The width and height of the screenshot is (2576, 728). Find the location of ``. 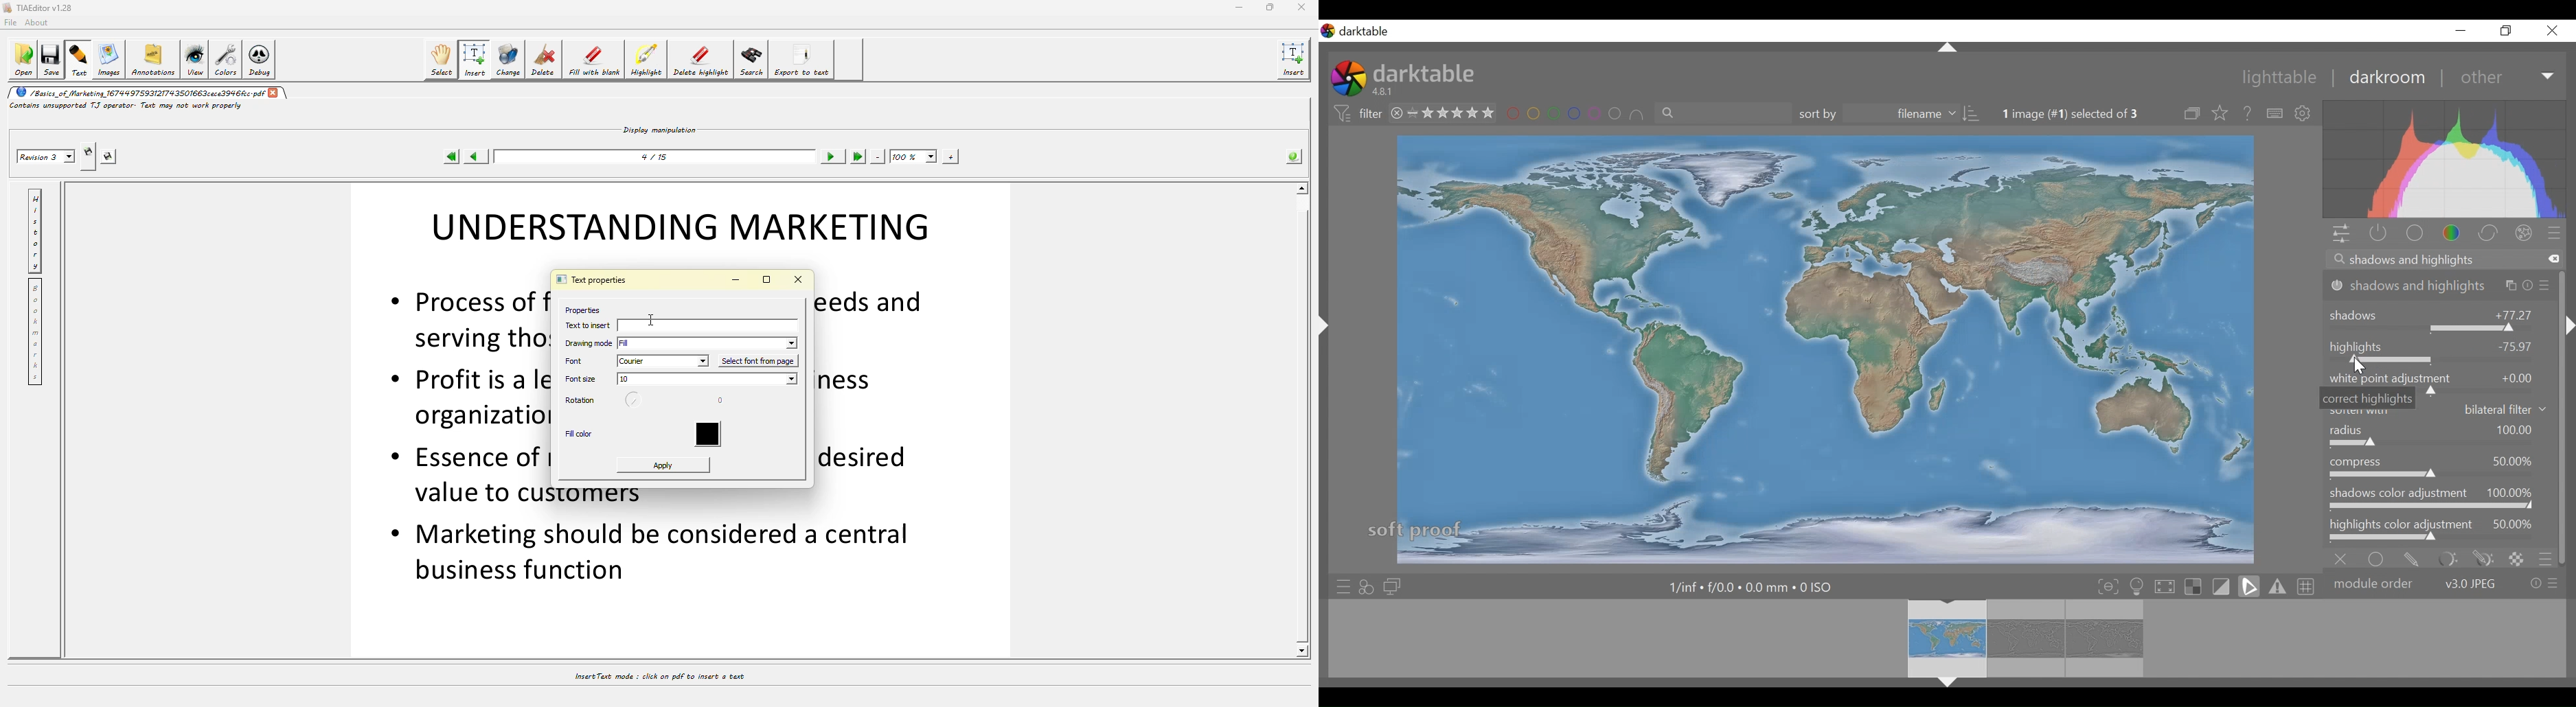

 is located at coordinates (2568, 329).